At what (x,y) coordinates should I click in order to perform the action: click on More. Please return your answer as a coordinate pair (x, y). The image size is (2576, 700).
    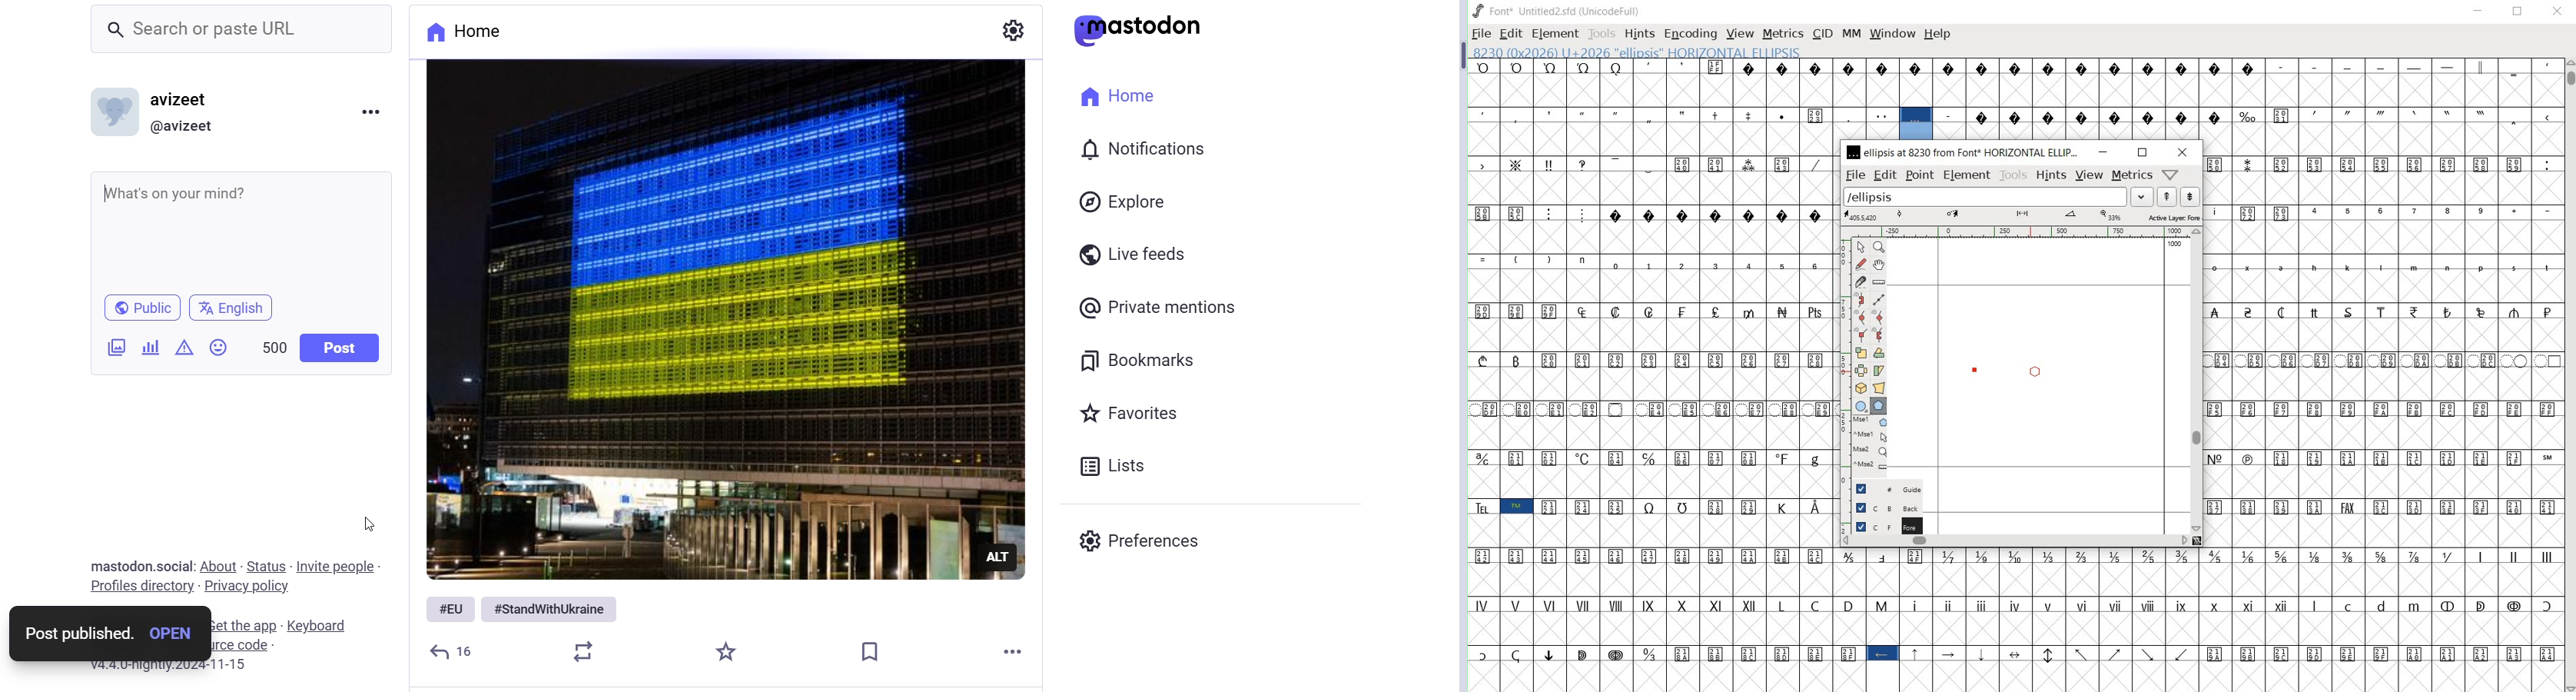
    Looking at the image, I should click on (1017, 651).